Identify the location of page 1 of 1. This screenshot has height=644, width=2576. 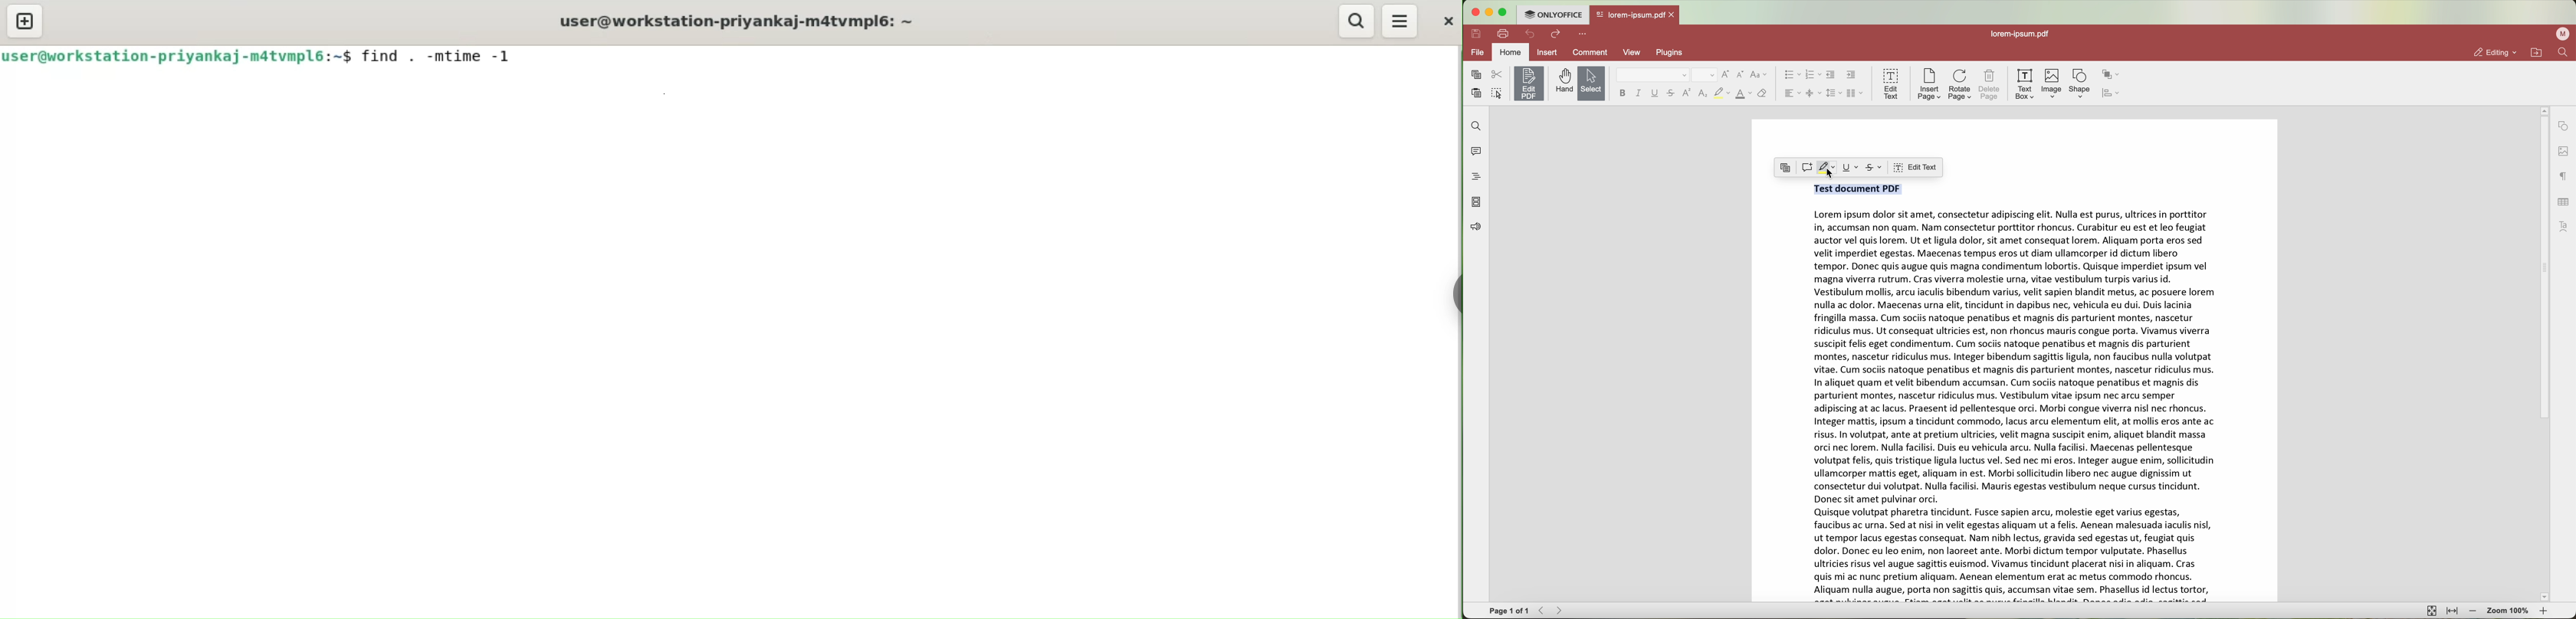
(1506, 611).